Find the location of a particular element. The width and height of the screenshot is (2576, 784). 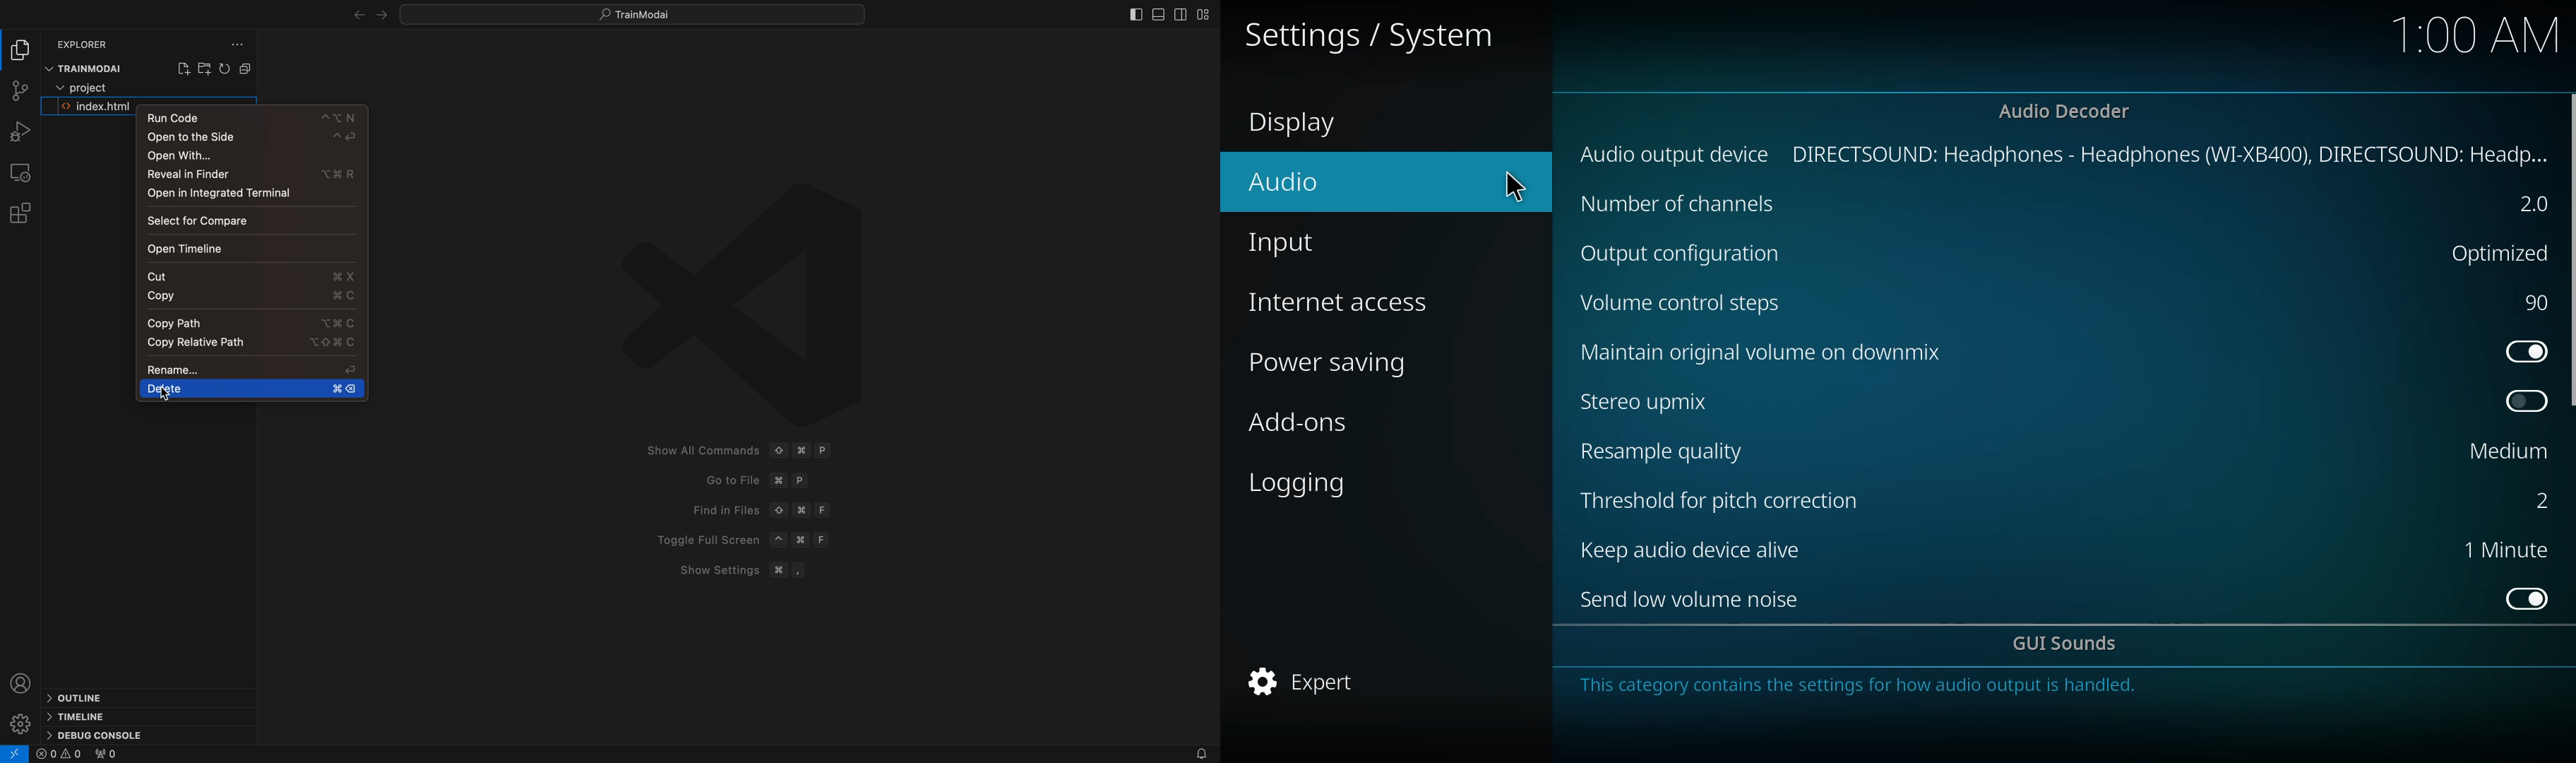

info is located at coordinates (1868, 685).